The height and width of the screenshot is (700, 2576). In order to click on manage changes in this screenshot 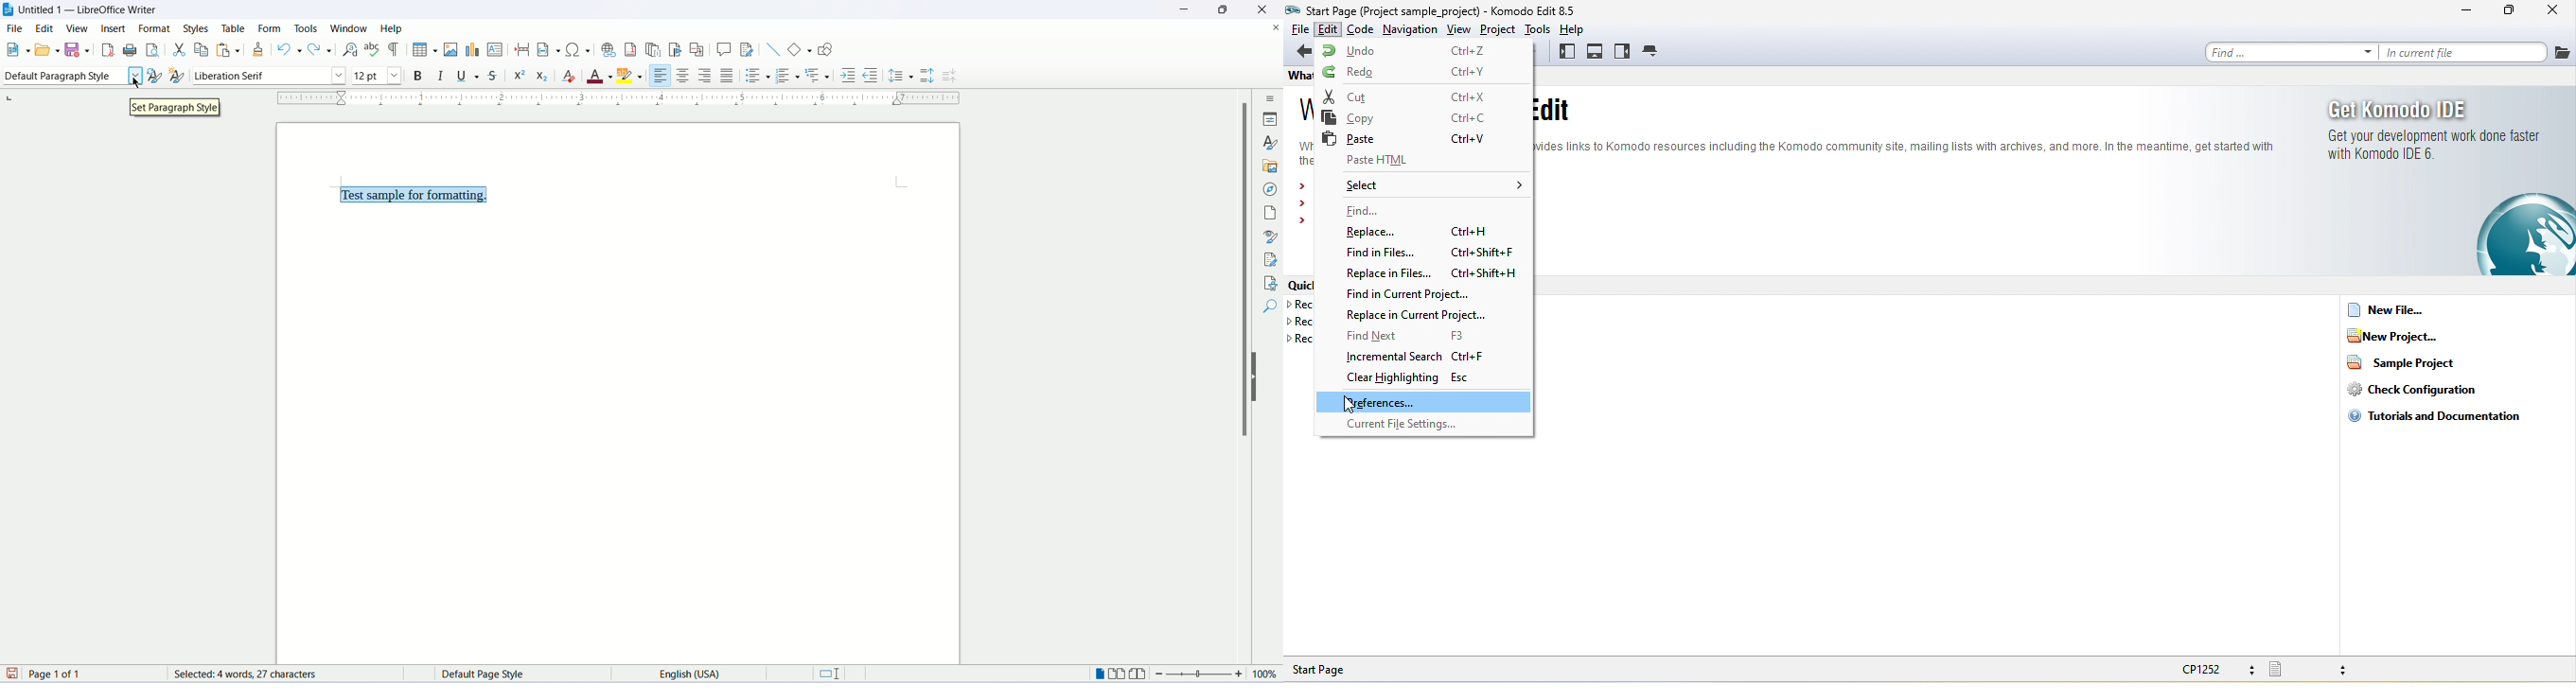, I will do `click(1270, 259)`.